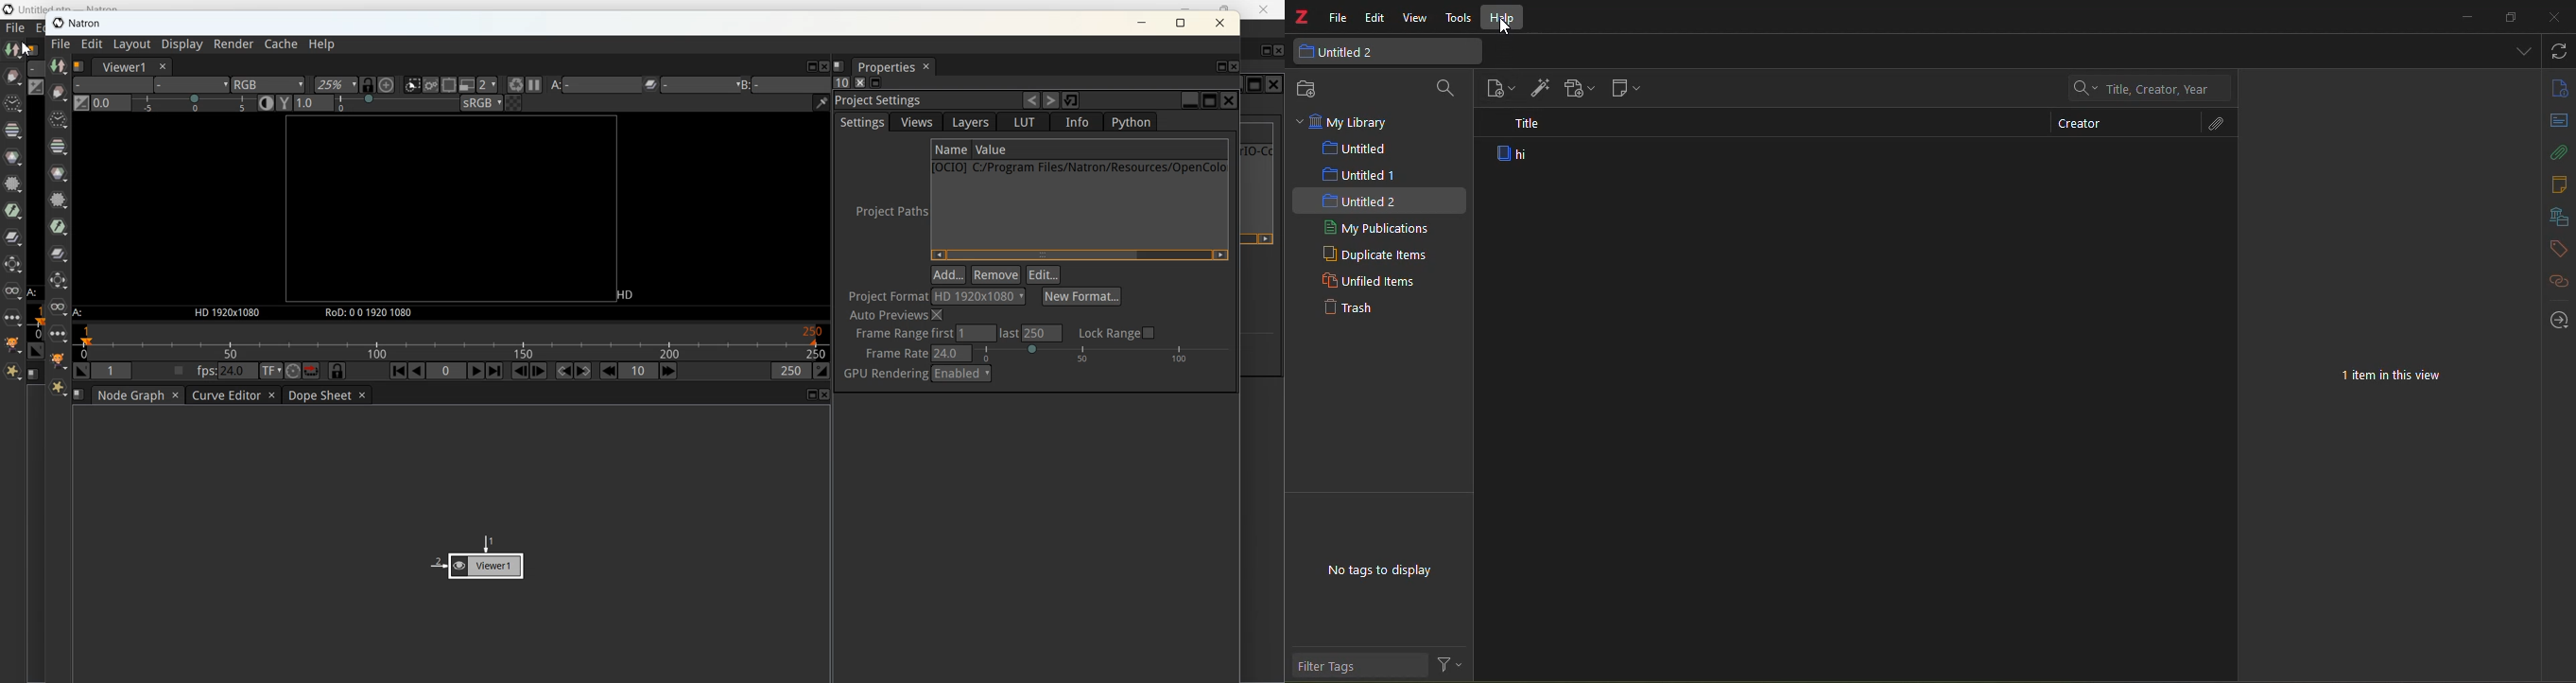 Image resolution: width=2576 pixels, height=700 pixels. What do you see at coordinates (2511, 18) in the screenshot?
I see `resize` at bounding box center [2511, 18].